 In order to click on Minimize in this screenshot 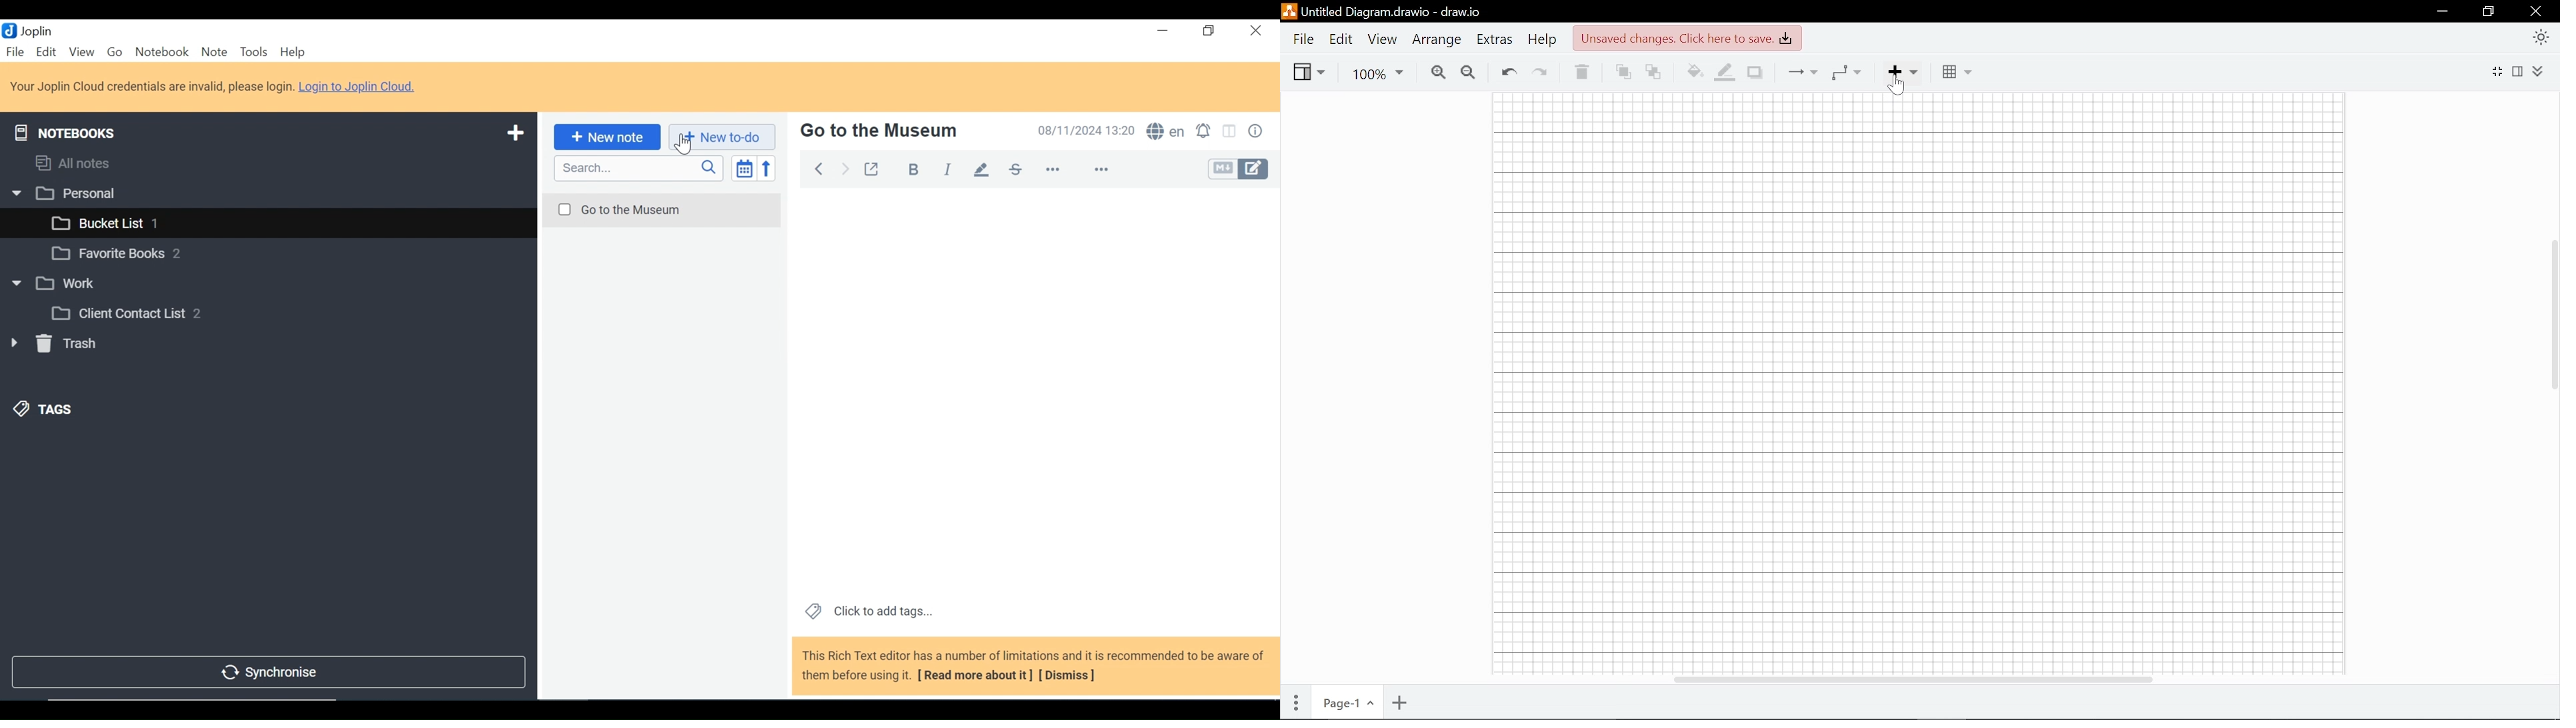, I will do `click(2442, 12)`.